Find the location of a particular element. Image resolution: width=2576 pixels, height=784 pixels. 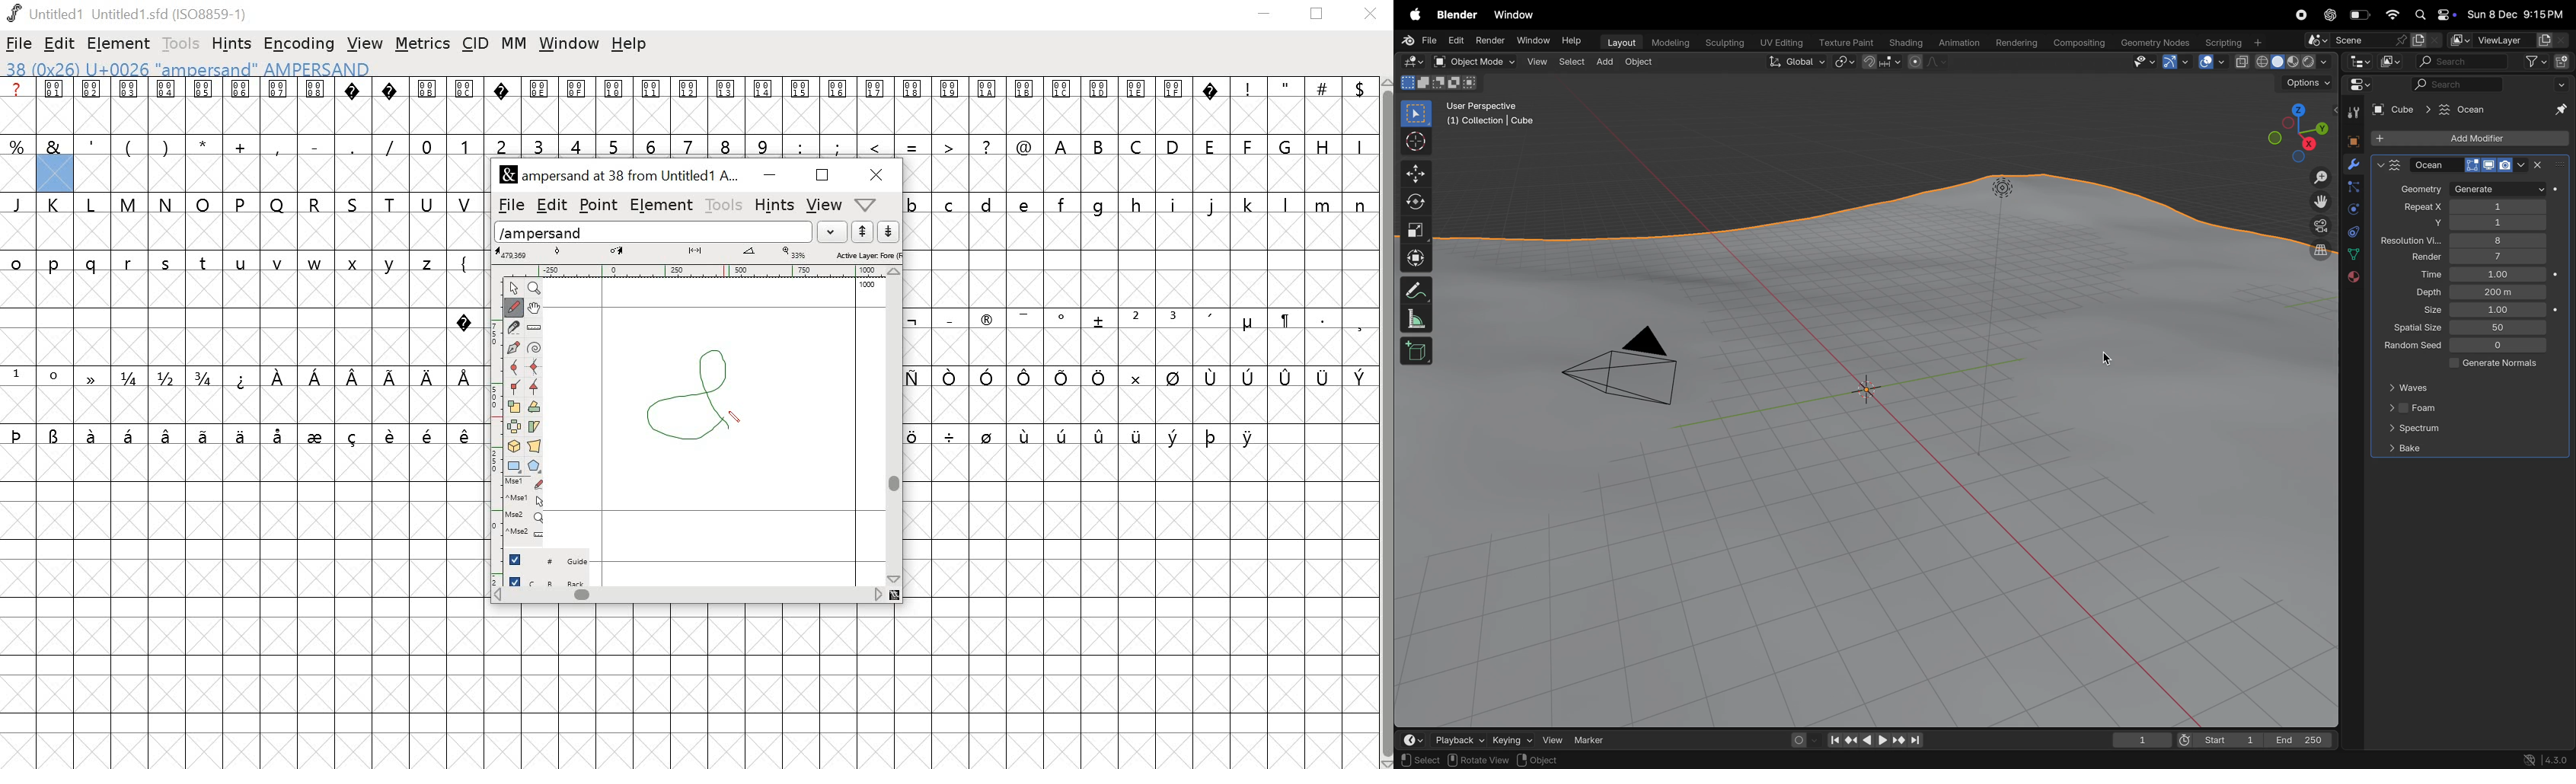

tools is located at coordinates (177, 43).